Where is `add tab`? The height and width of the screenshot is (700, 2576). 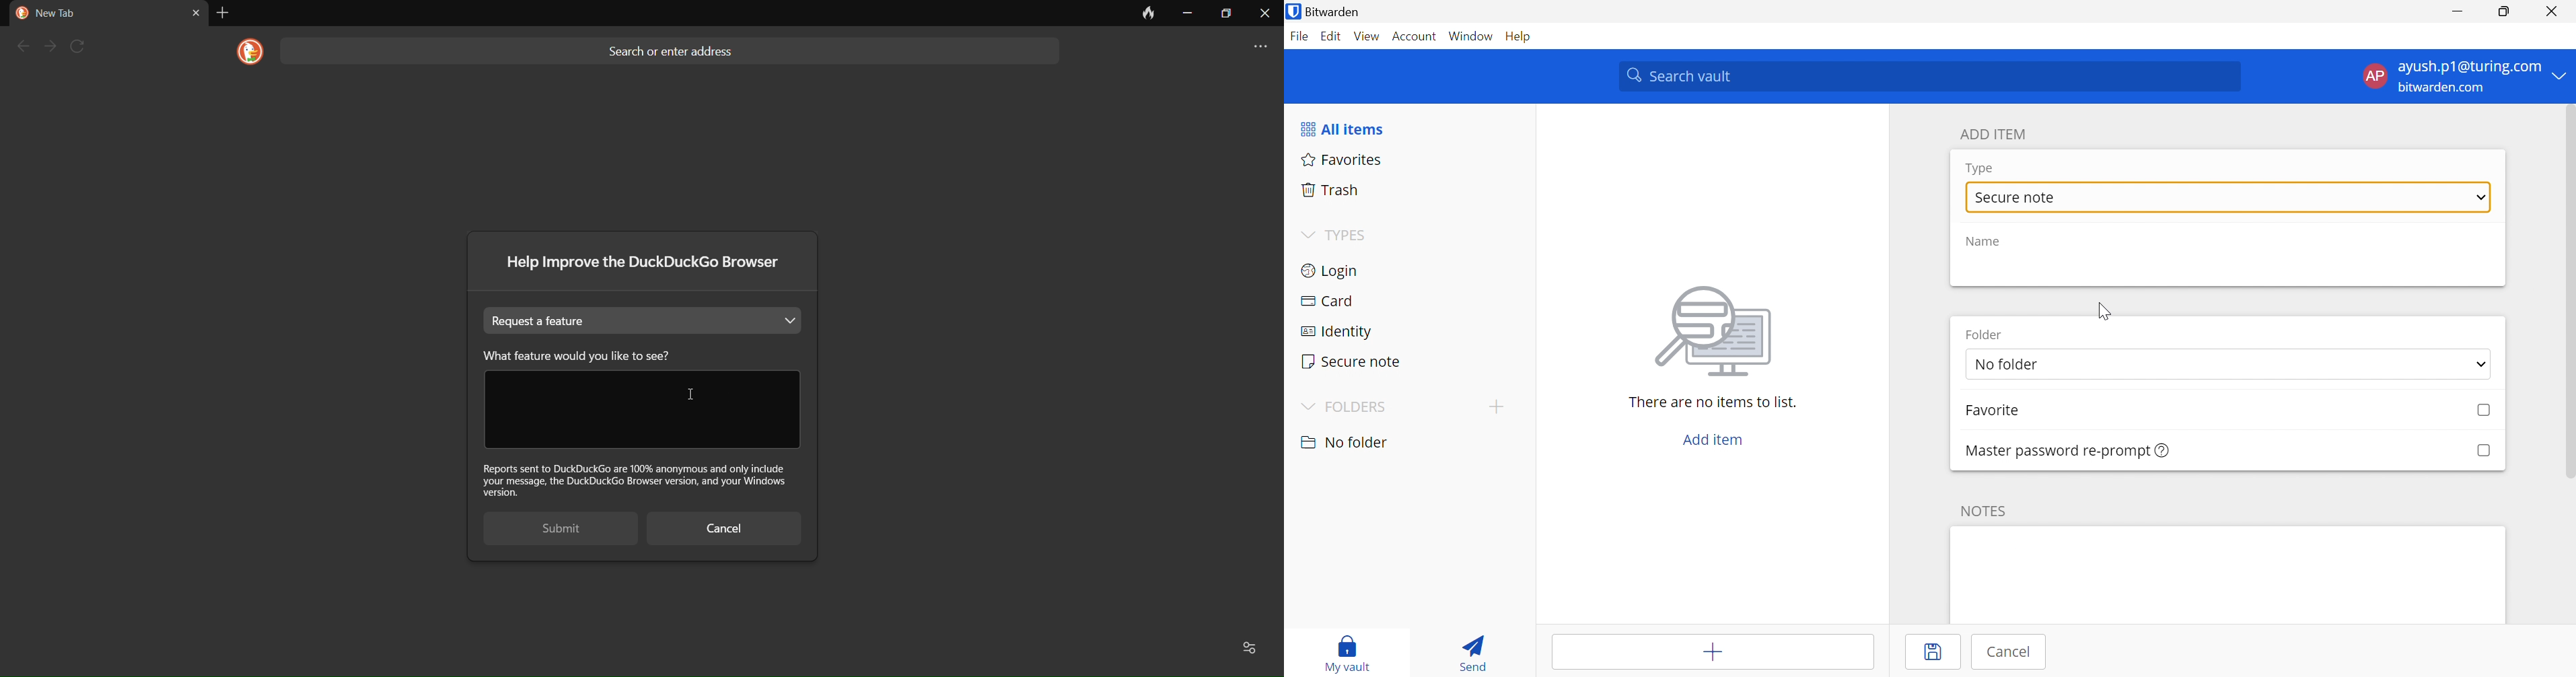
add tab is located at coordinates (221, 13).